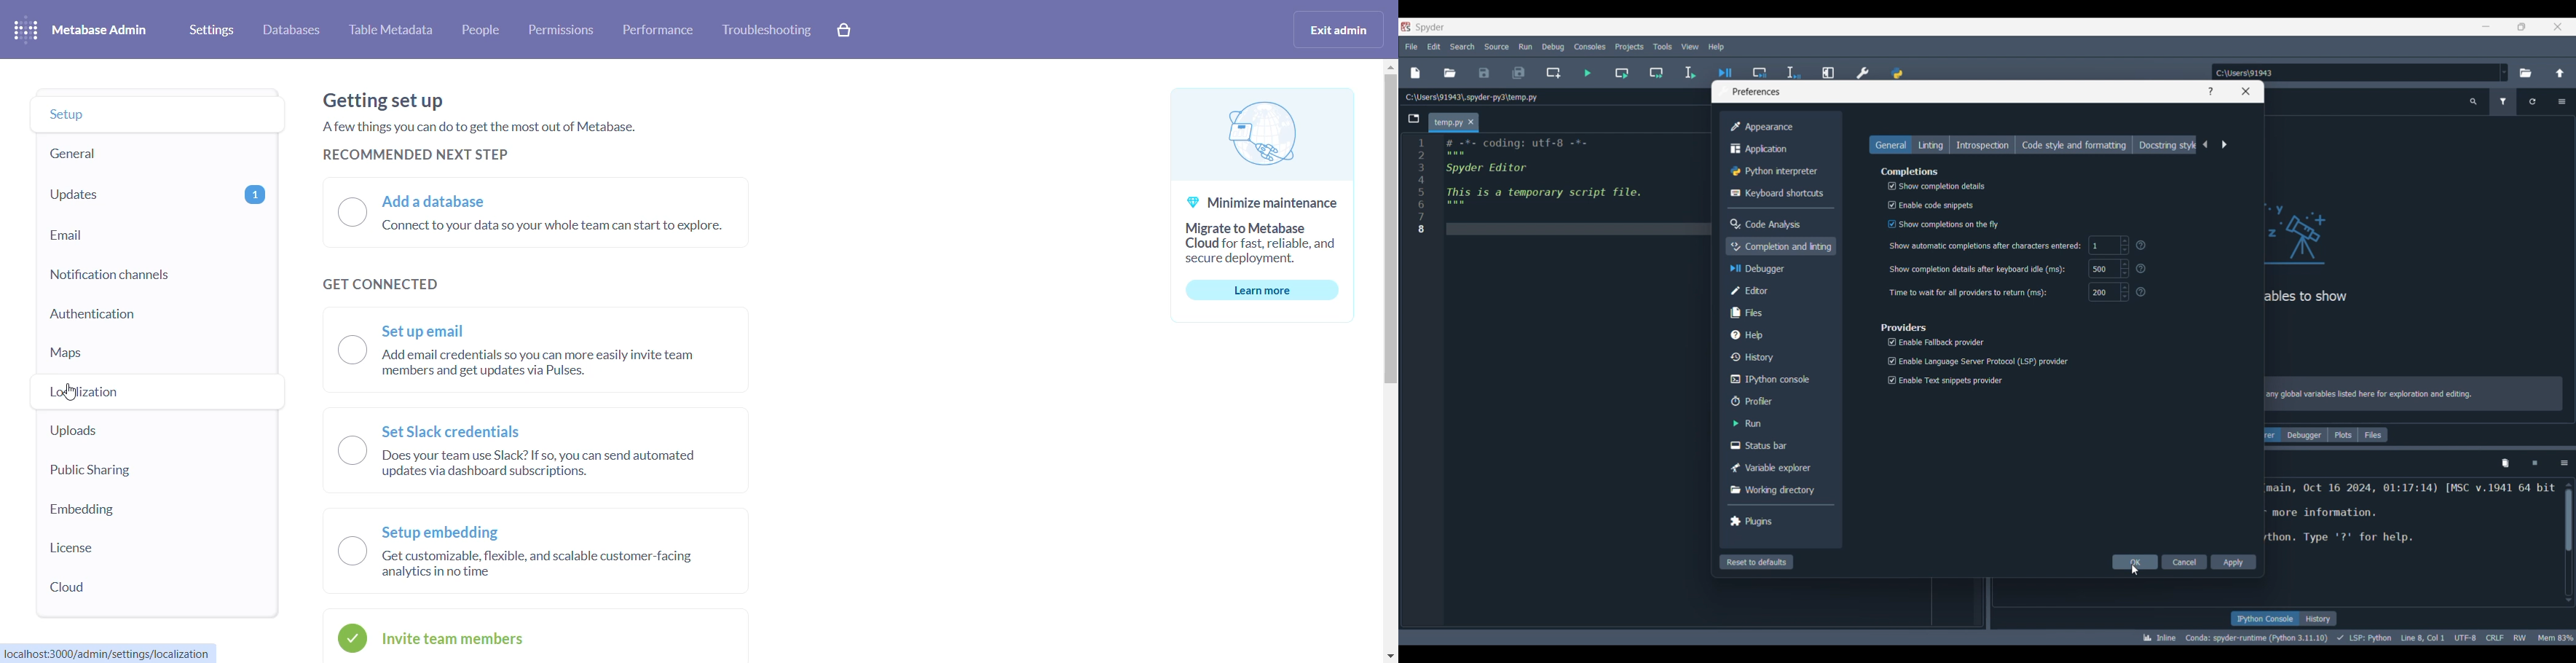 This screenshot has height=672, width=2576. I want to click on Appearance, so click(1778, 127).